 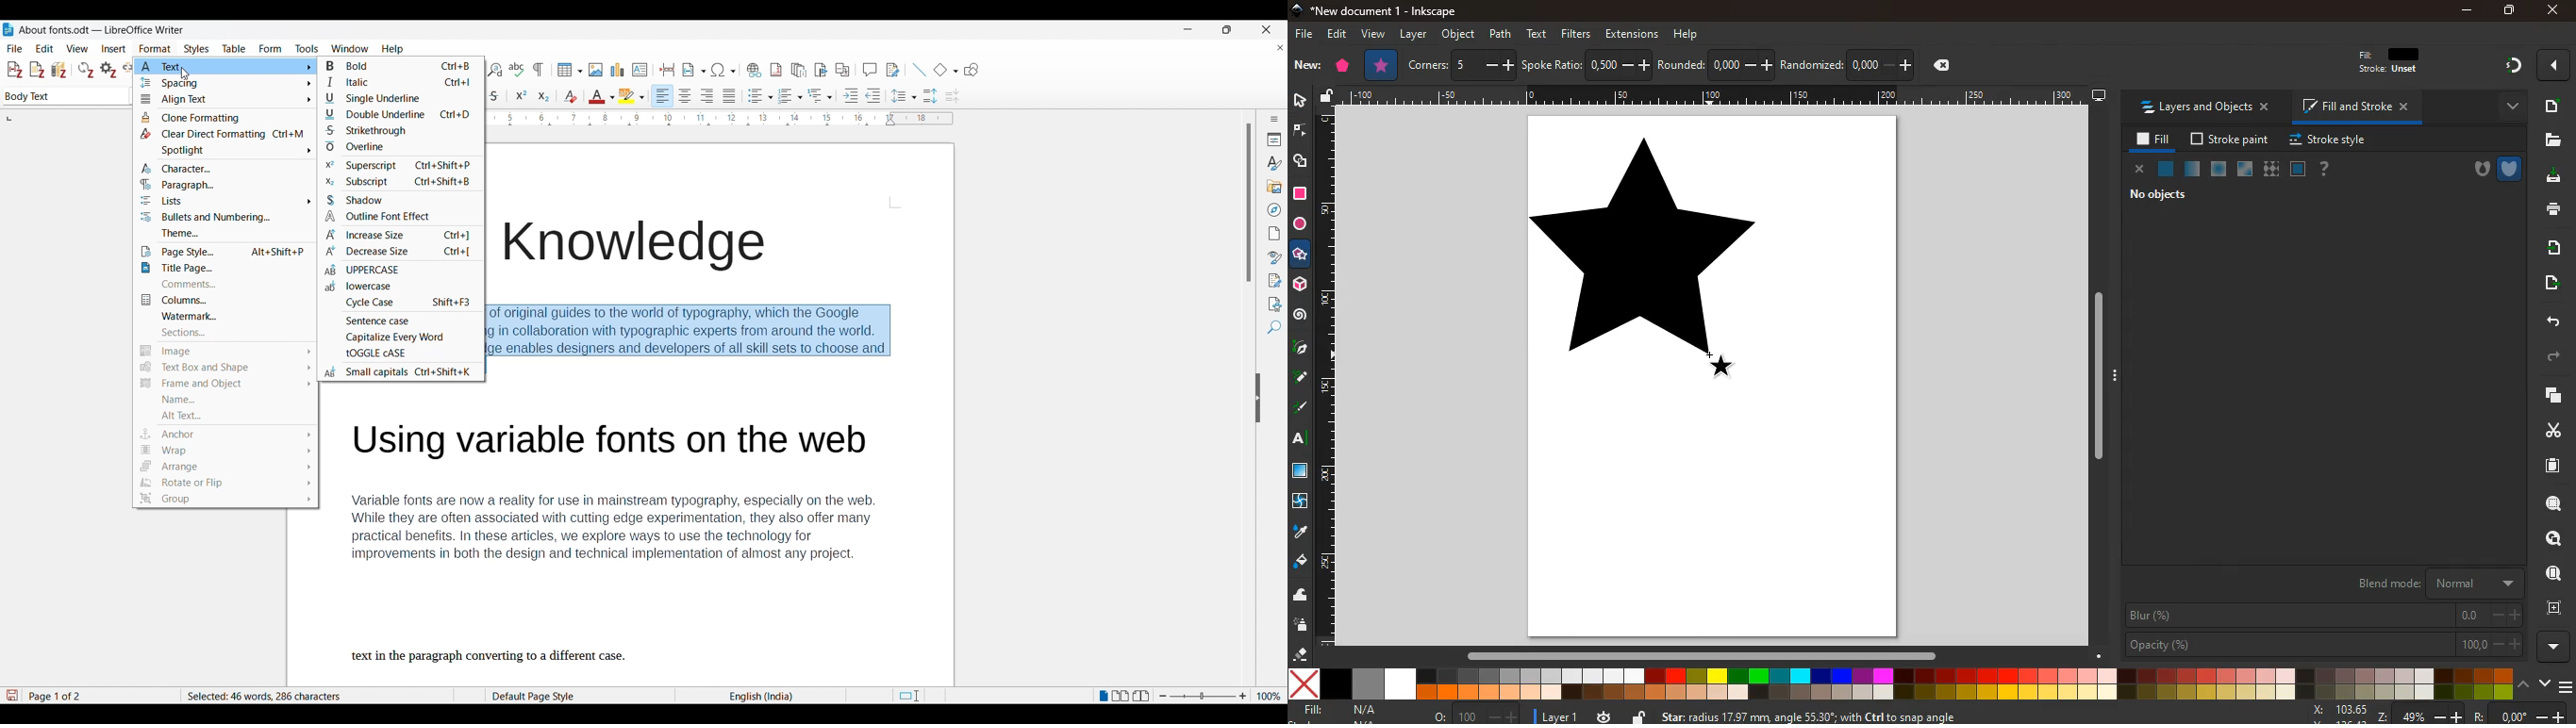 I want to click on Bold, so click(x=396, y=67).